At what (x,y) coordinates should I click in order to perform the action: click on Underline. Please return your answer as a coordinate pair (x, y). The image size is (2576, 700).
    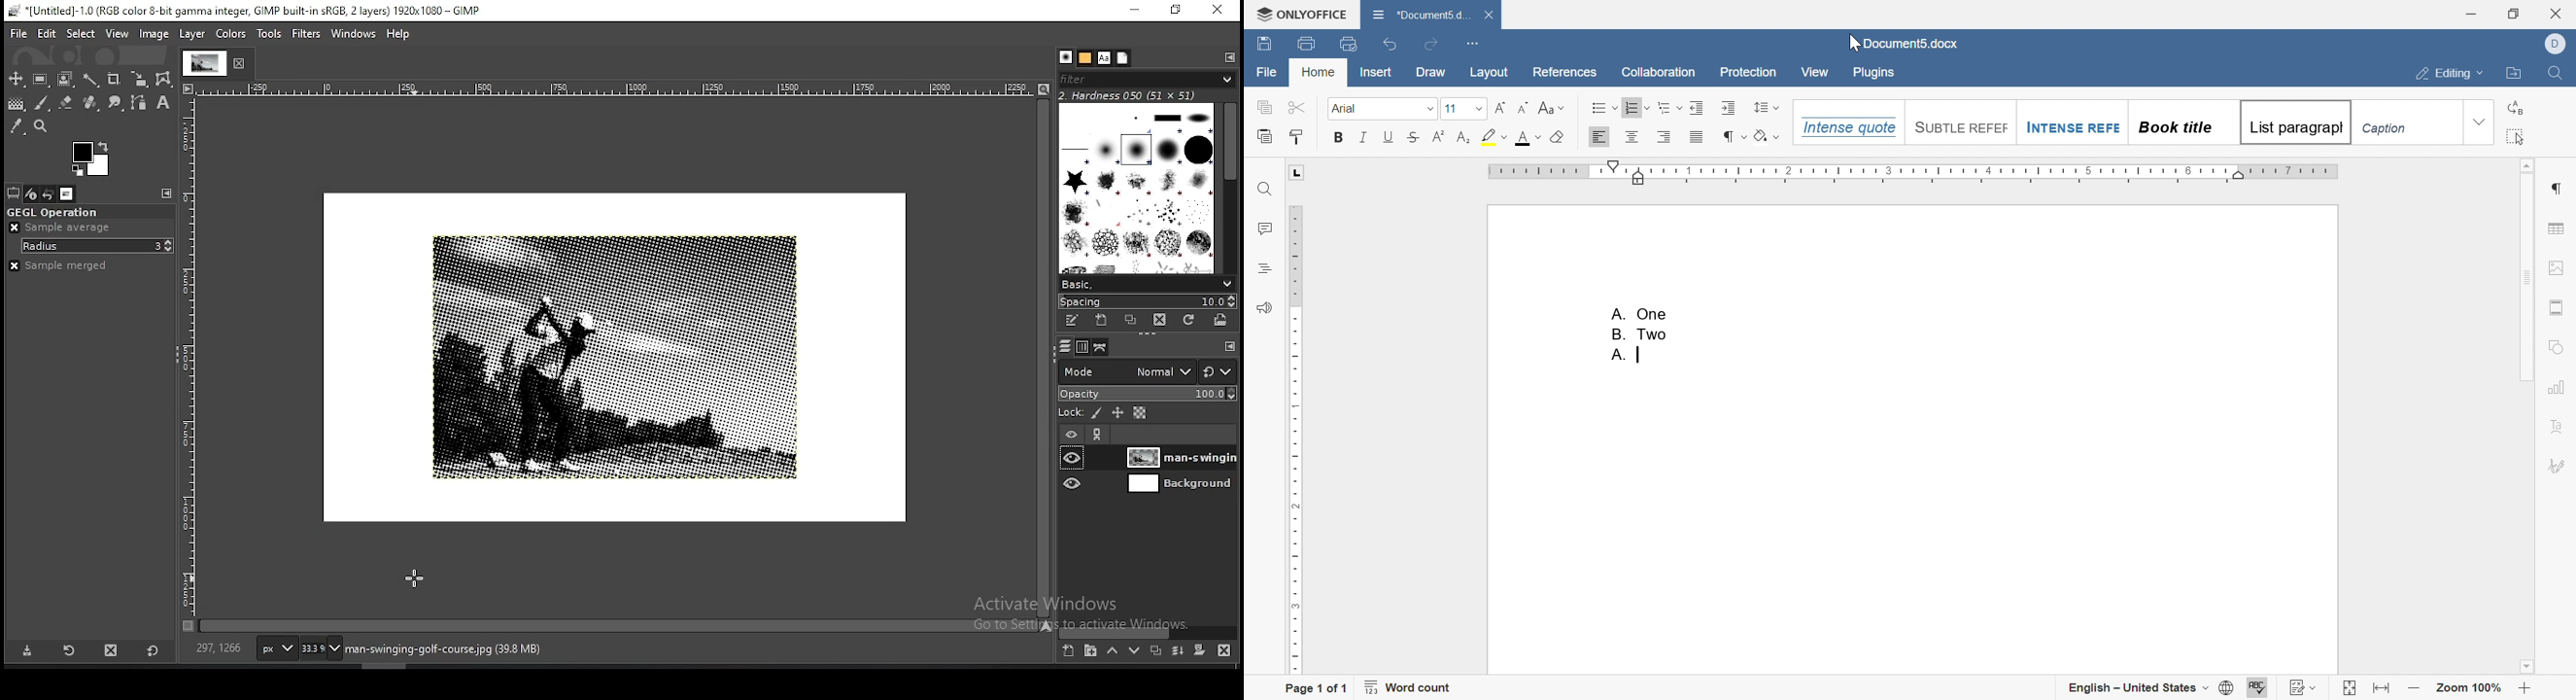
    Looking at the image, I should click on (1388, 137).